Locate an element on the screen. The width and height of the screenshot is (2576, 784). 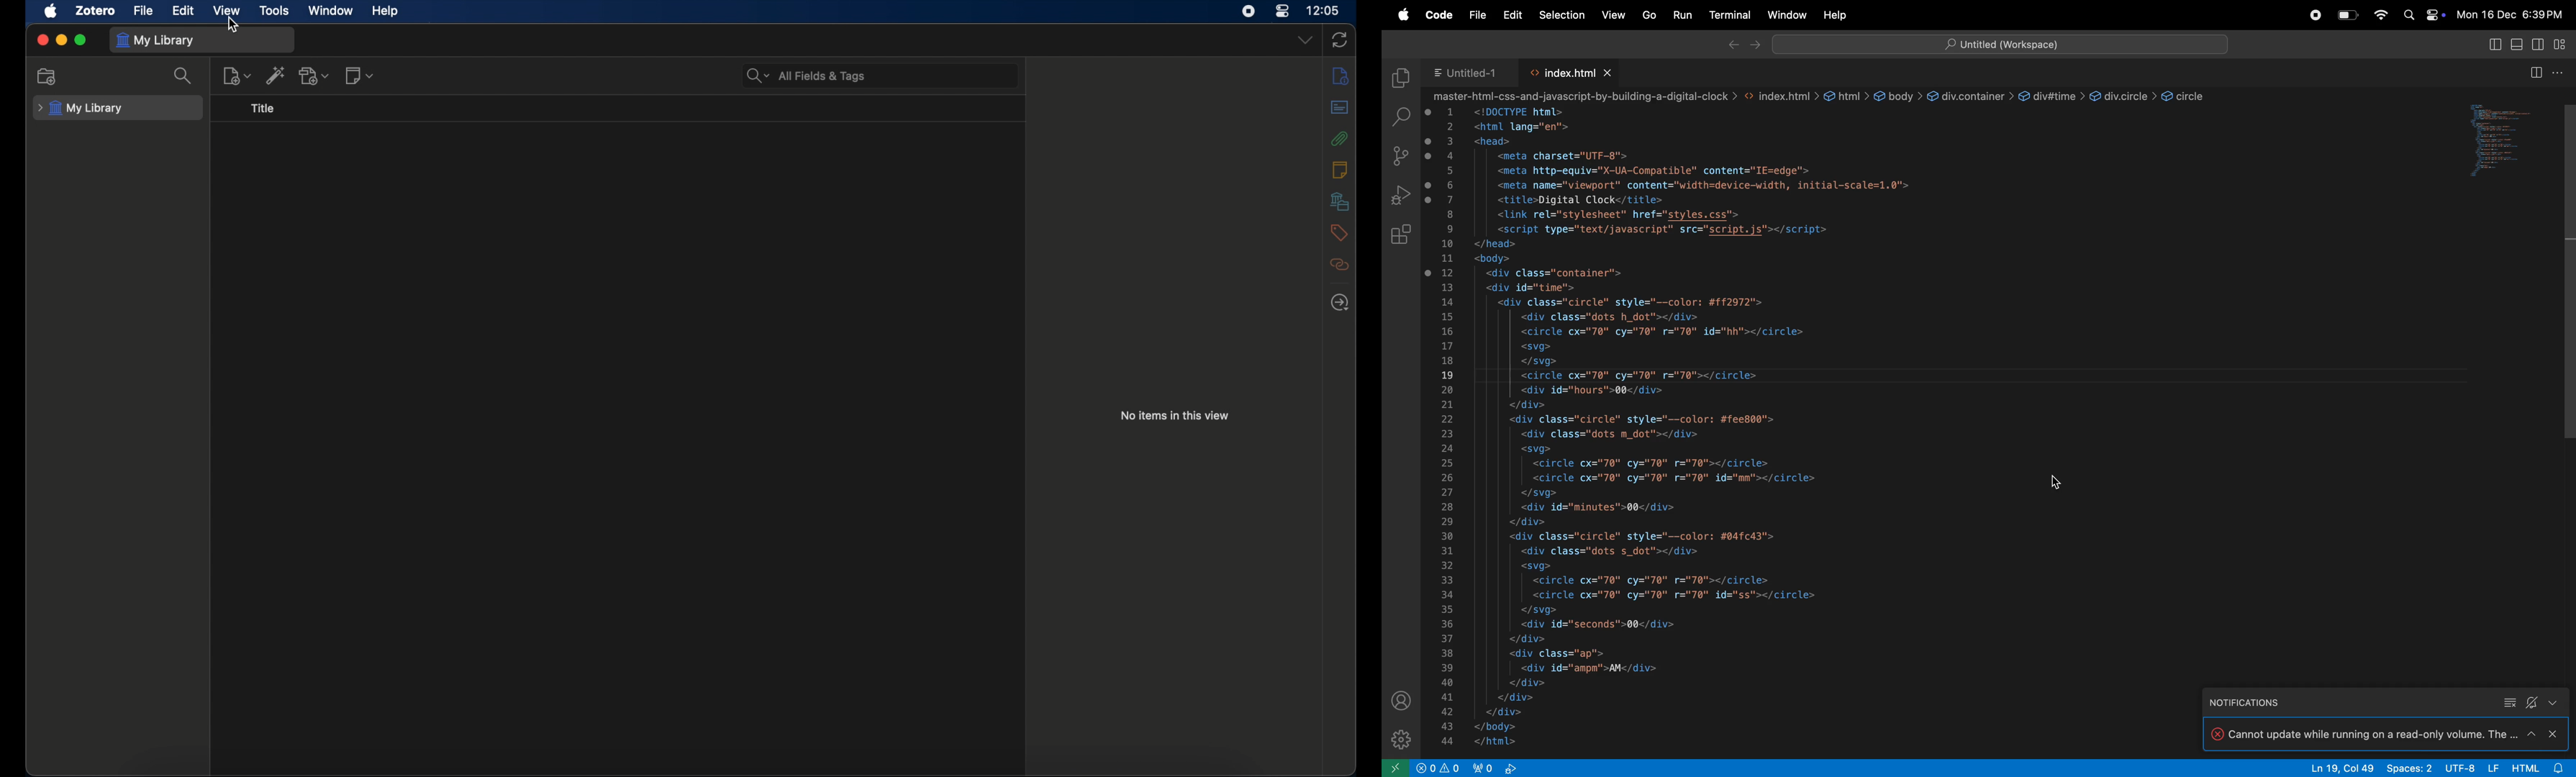
run is located at coordinates (1681, 15).